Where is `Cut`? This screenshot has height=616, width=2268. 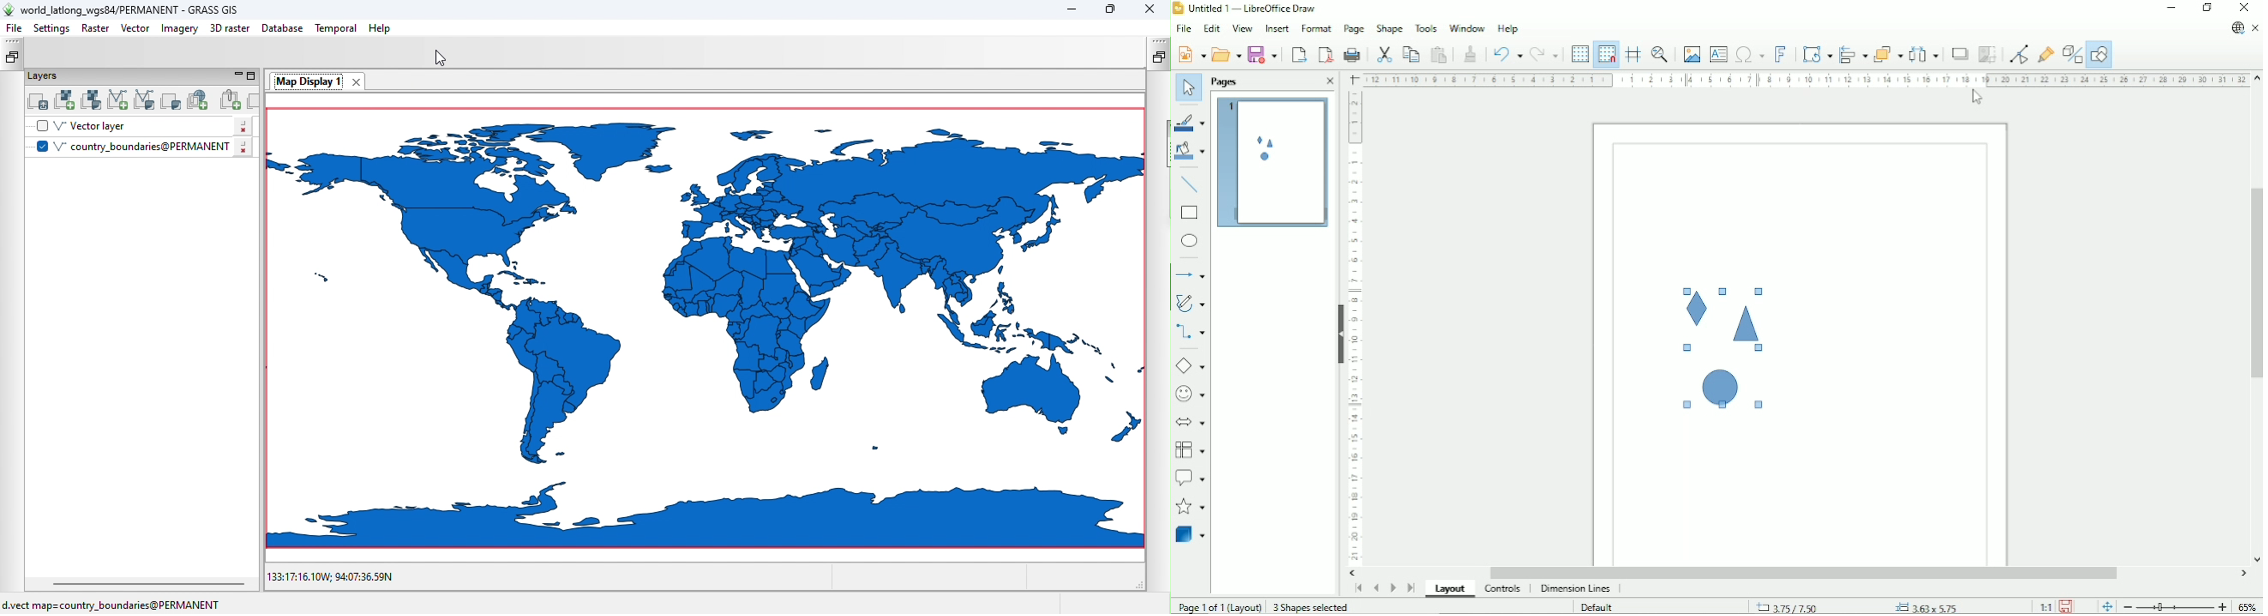 Cut is located at coordinates (1383, 53).